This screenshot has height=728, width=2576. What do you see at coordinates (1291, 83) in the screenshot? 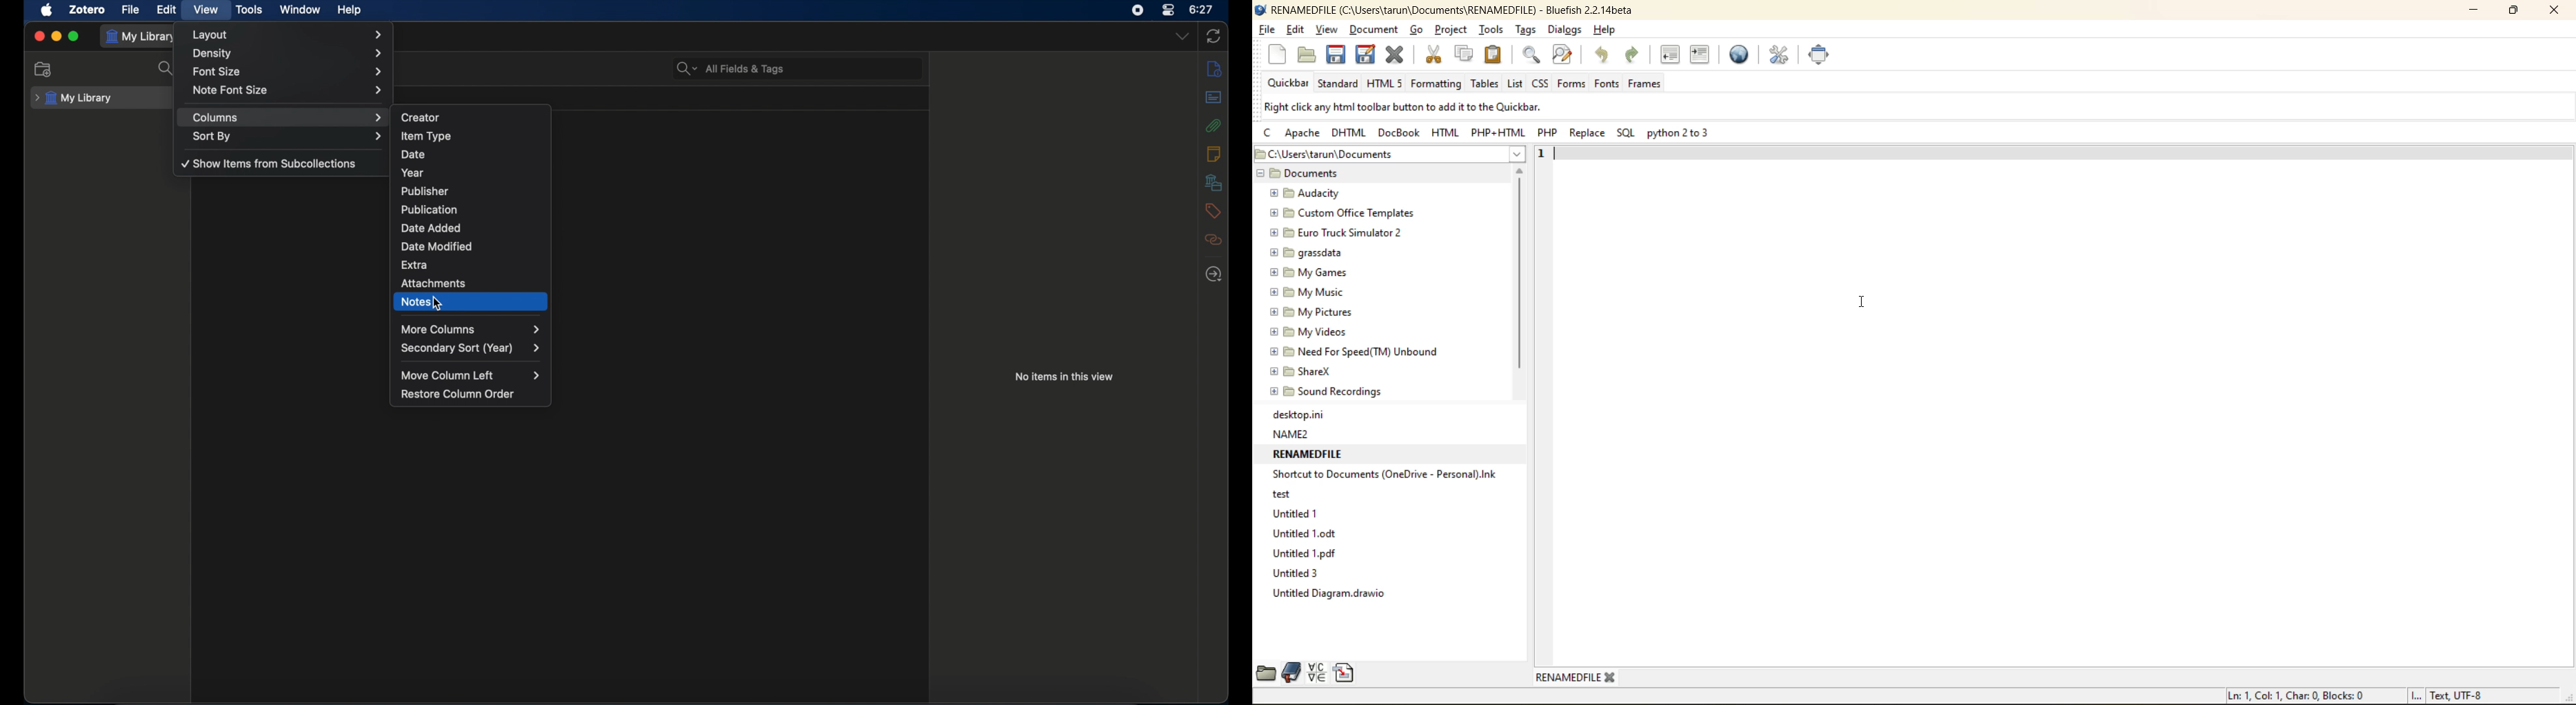
I see `quickbar` at bounding box center [1291, 83].